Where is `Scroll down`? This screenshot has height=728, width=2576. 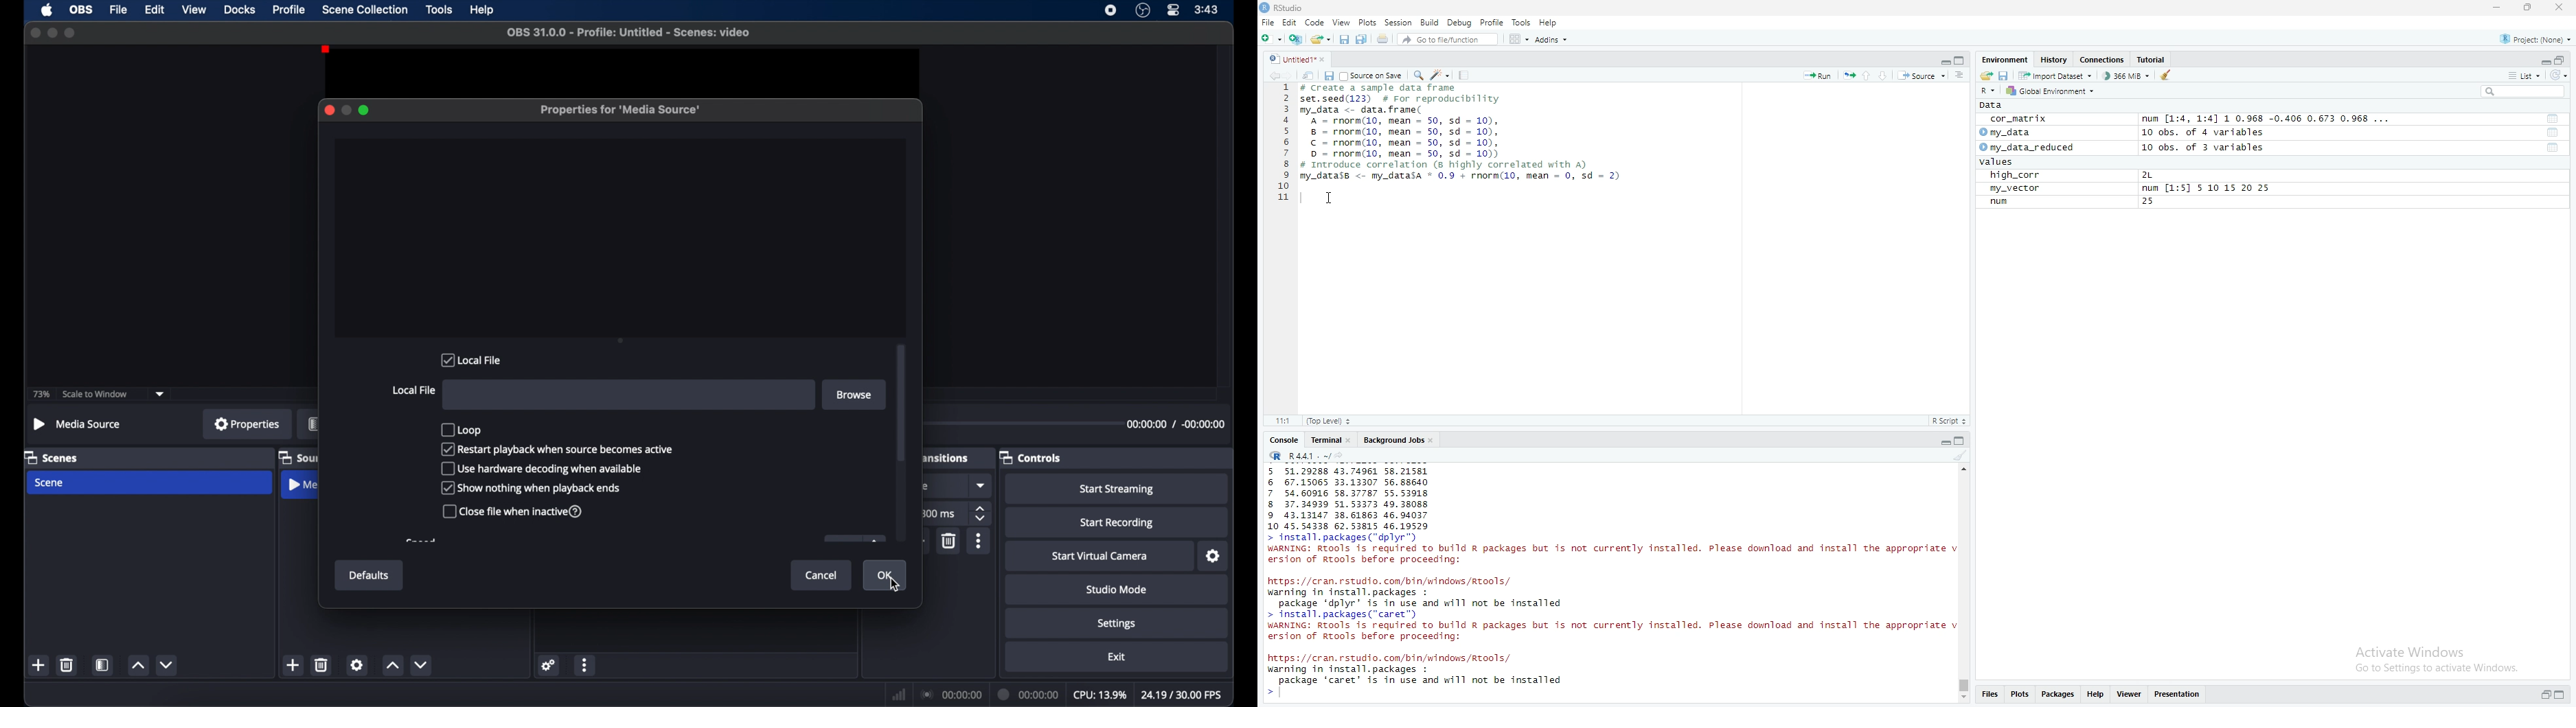 Scroll down is located at coordinates (1965, 699).